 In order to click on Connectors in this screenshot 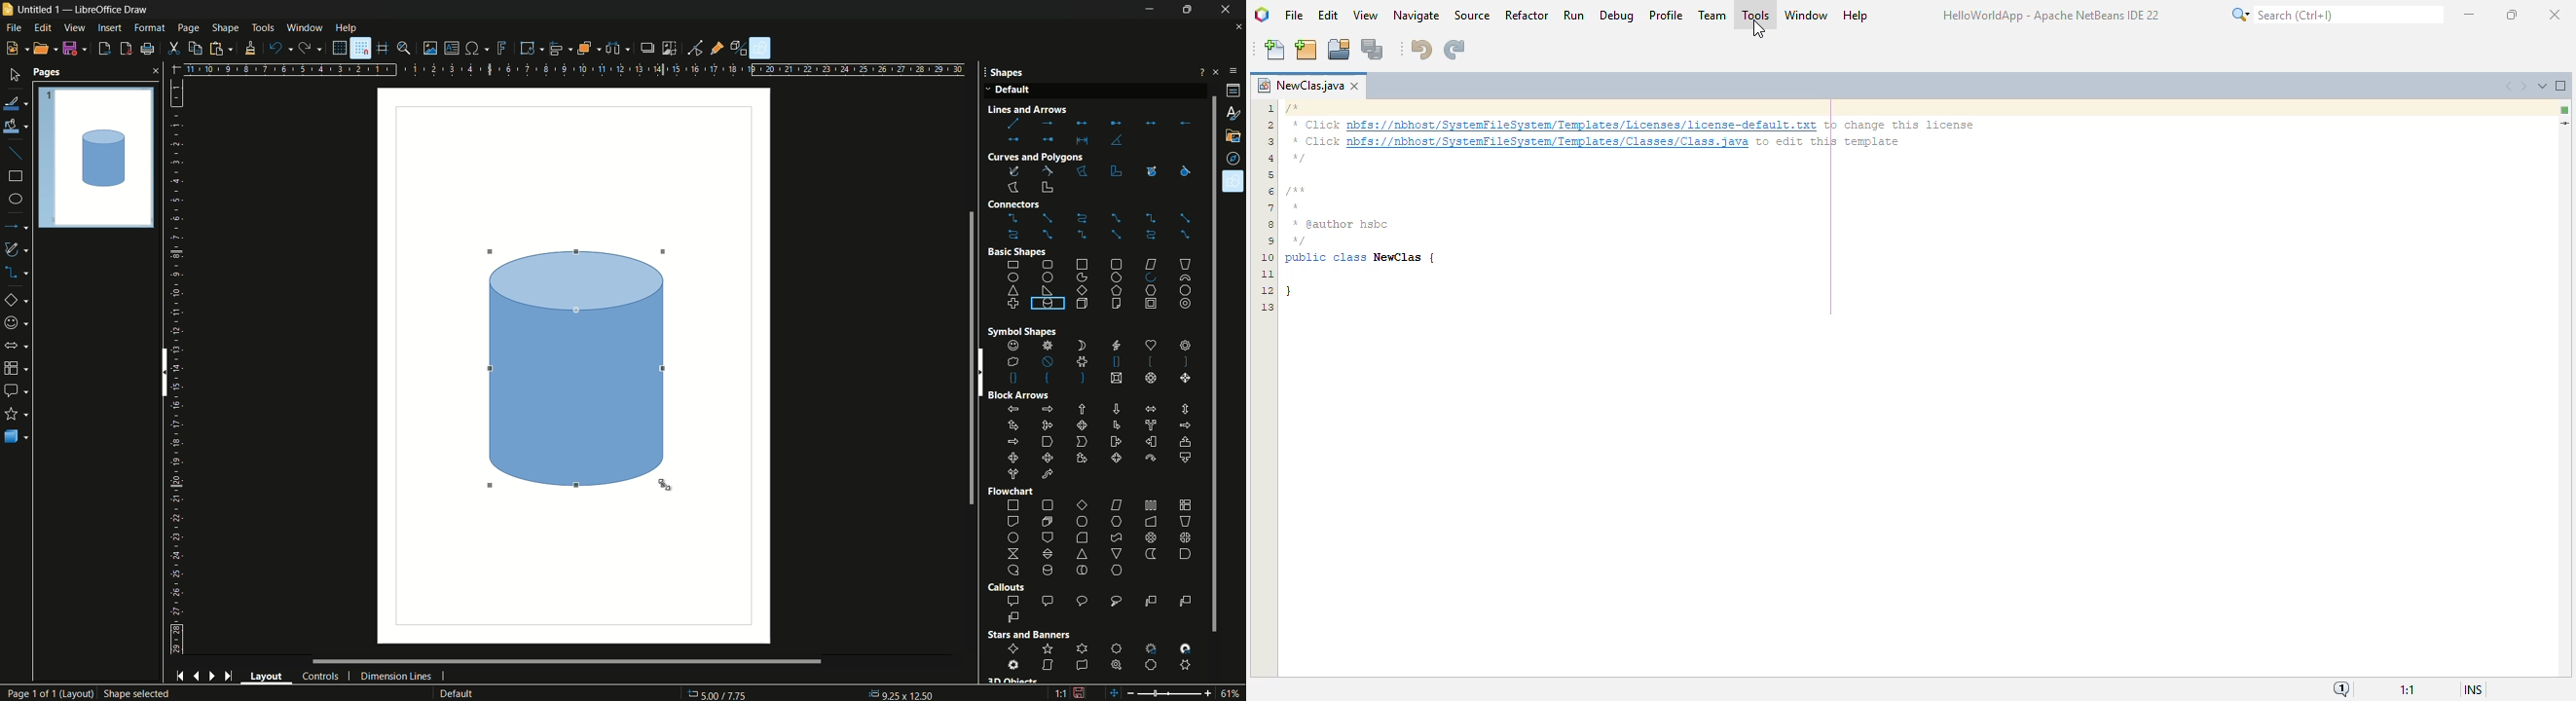, I will do `click(1035, 204)`.